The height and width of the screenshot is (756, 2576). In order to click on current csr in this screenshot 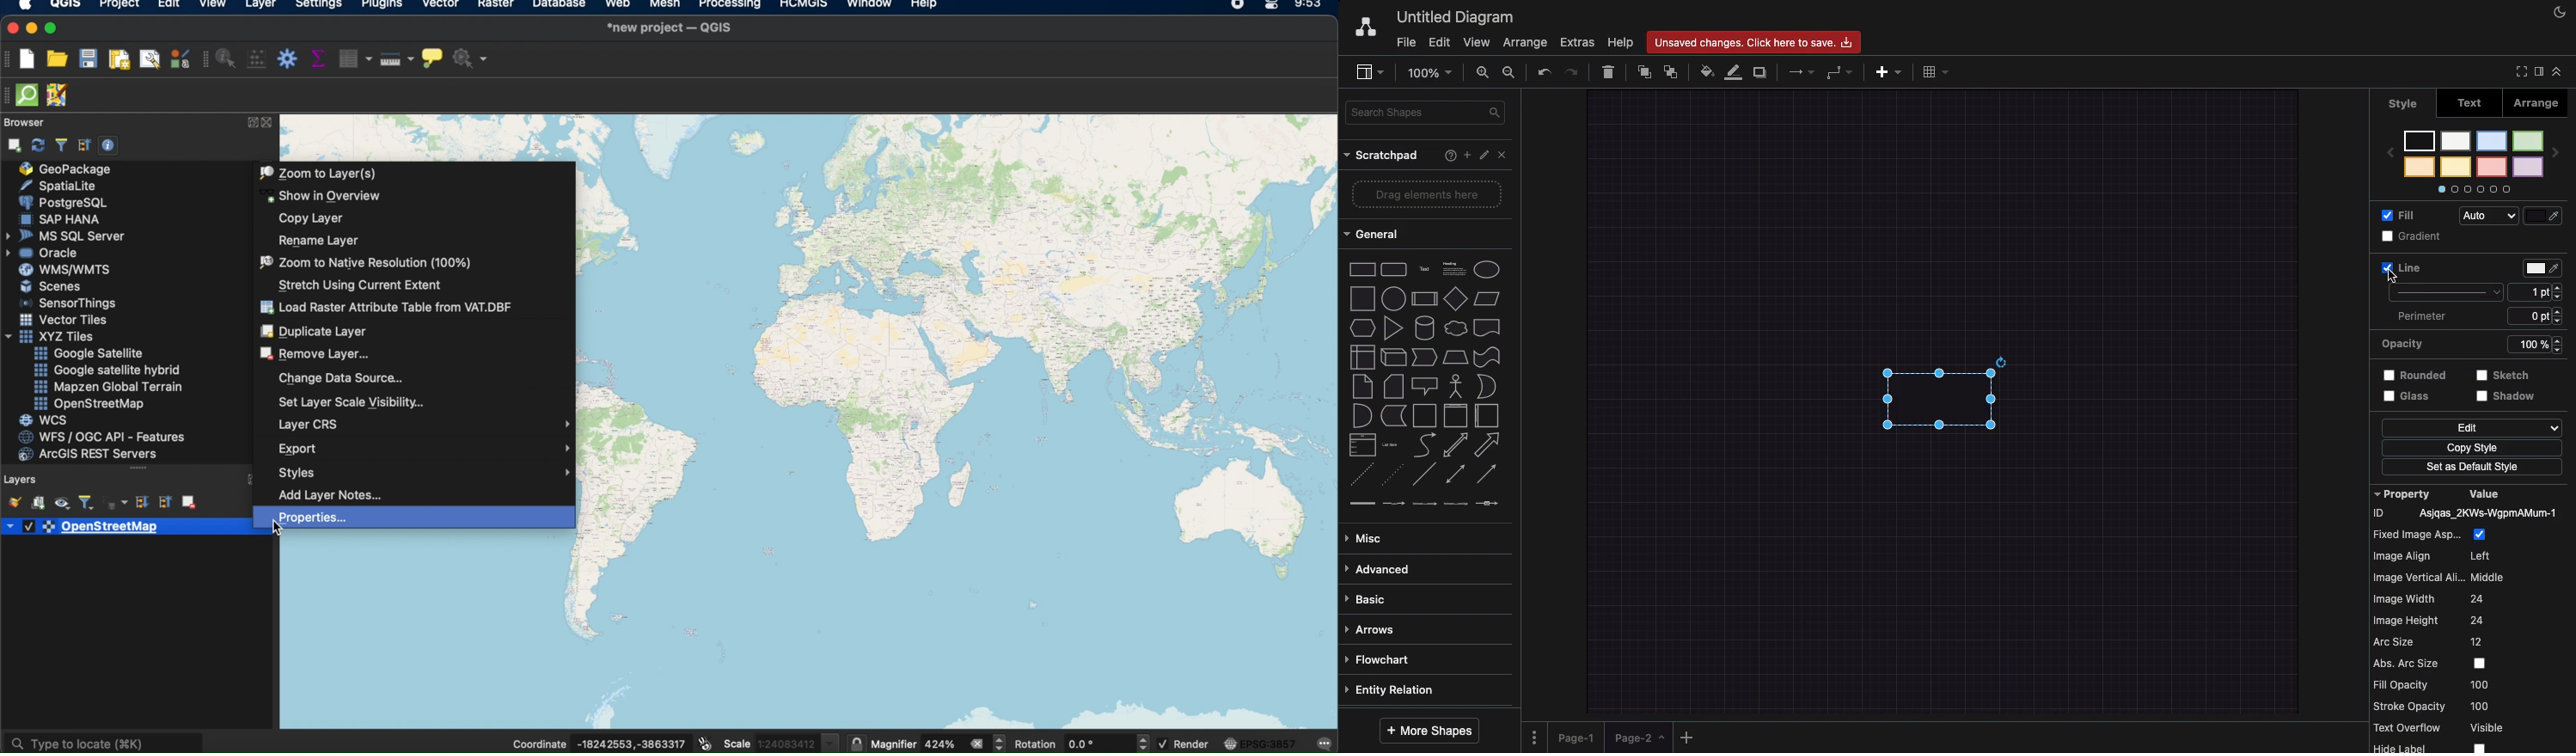, I will do `click(1261, 743)`.